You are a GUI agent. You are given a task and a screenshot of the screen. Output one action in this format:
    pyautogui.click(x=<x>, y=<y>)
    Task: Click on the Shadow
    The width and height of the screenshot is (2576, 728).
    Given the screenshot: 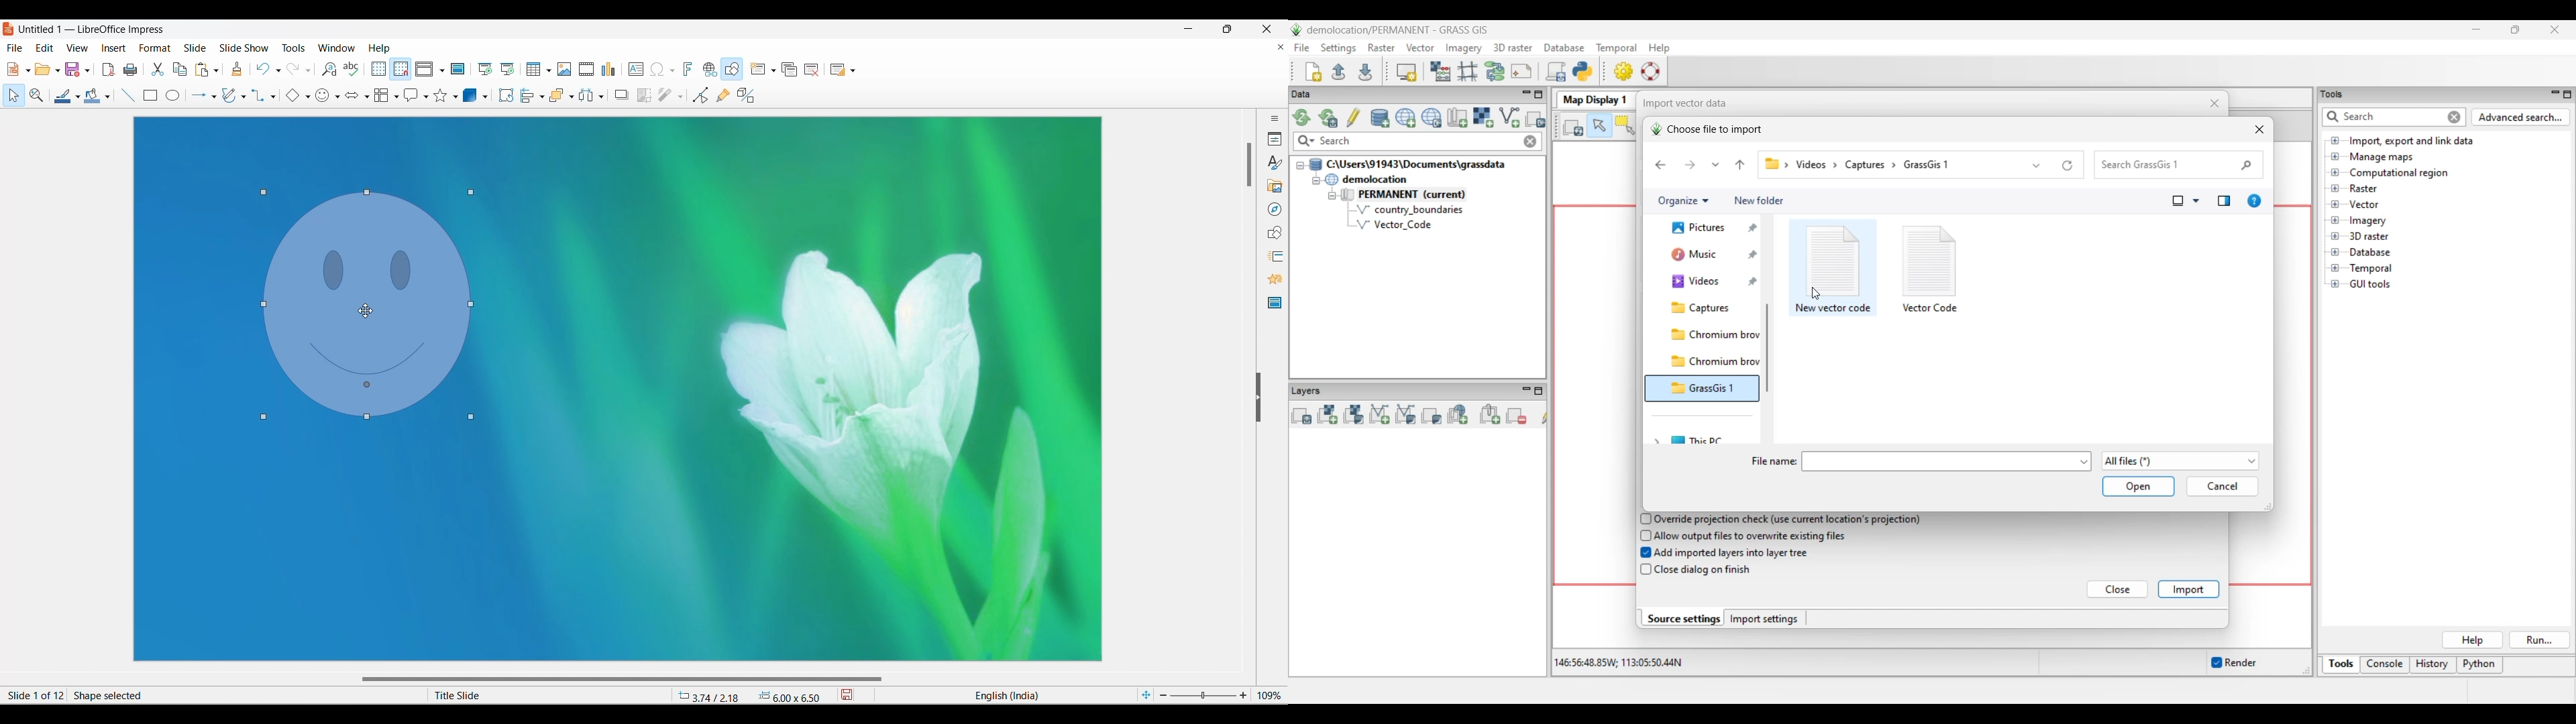 What is the action you would take?
    pyautogui.click(x=622, y=95)
    